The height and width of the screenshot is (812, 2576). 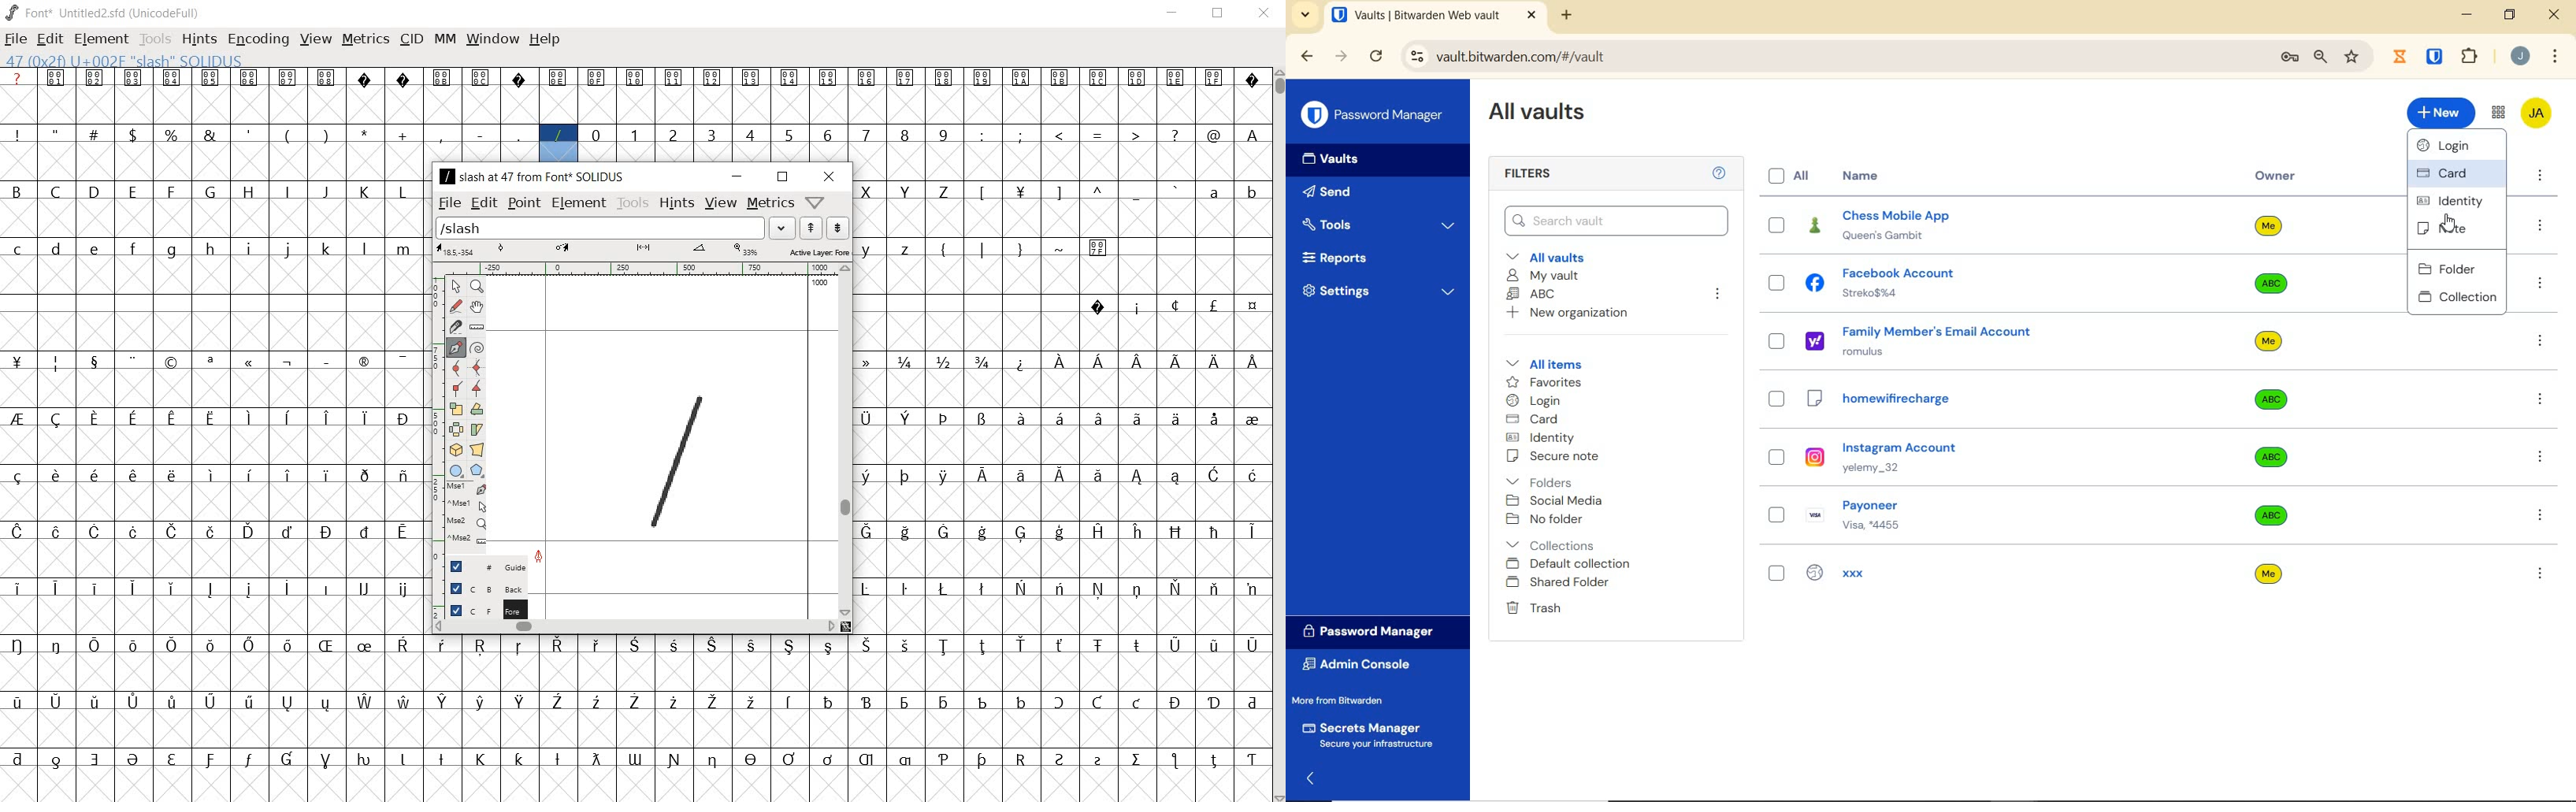 What do you see at coordinates (455, 430) in the screenshot?
I see `flip the selection` at bounding box center [455, 430].